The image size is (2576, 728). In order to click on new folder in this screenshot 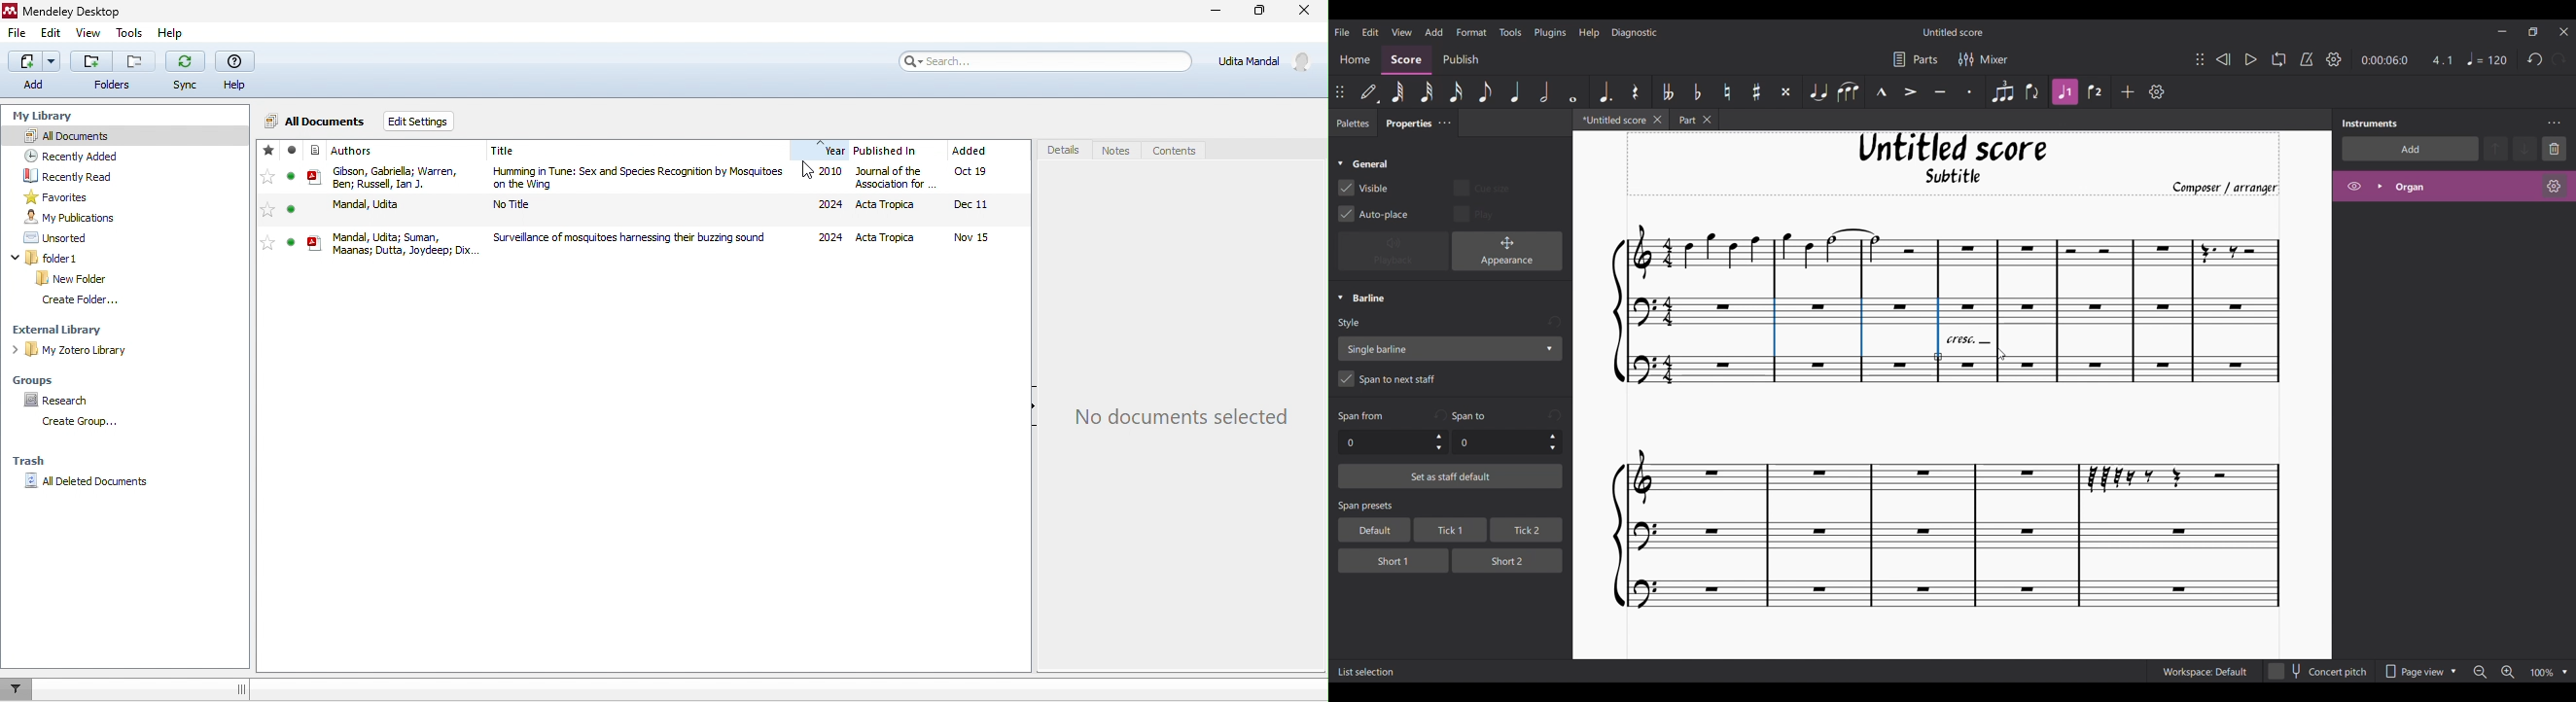, I will do `click(71, 277)`.